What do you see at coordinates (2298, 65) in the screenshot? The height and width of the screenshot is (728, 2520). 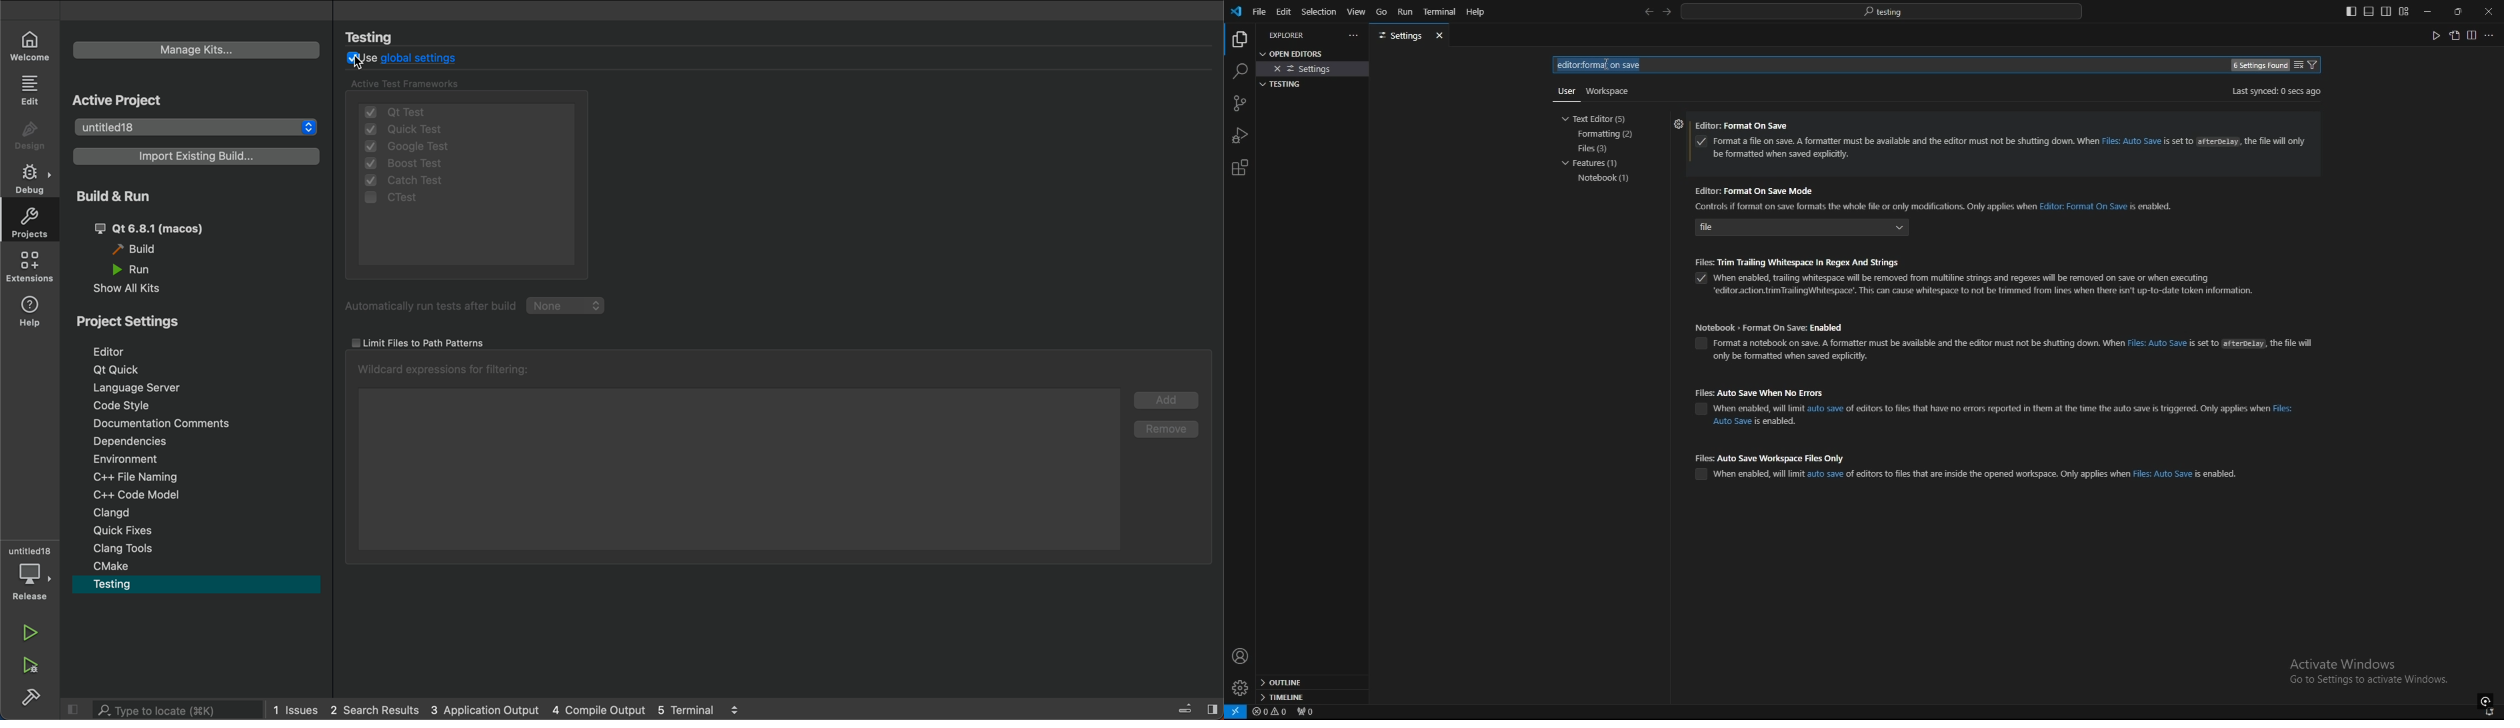 I see `change settings ` at bounding box center [2298, 65].